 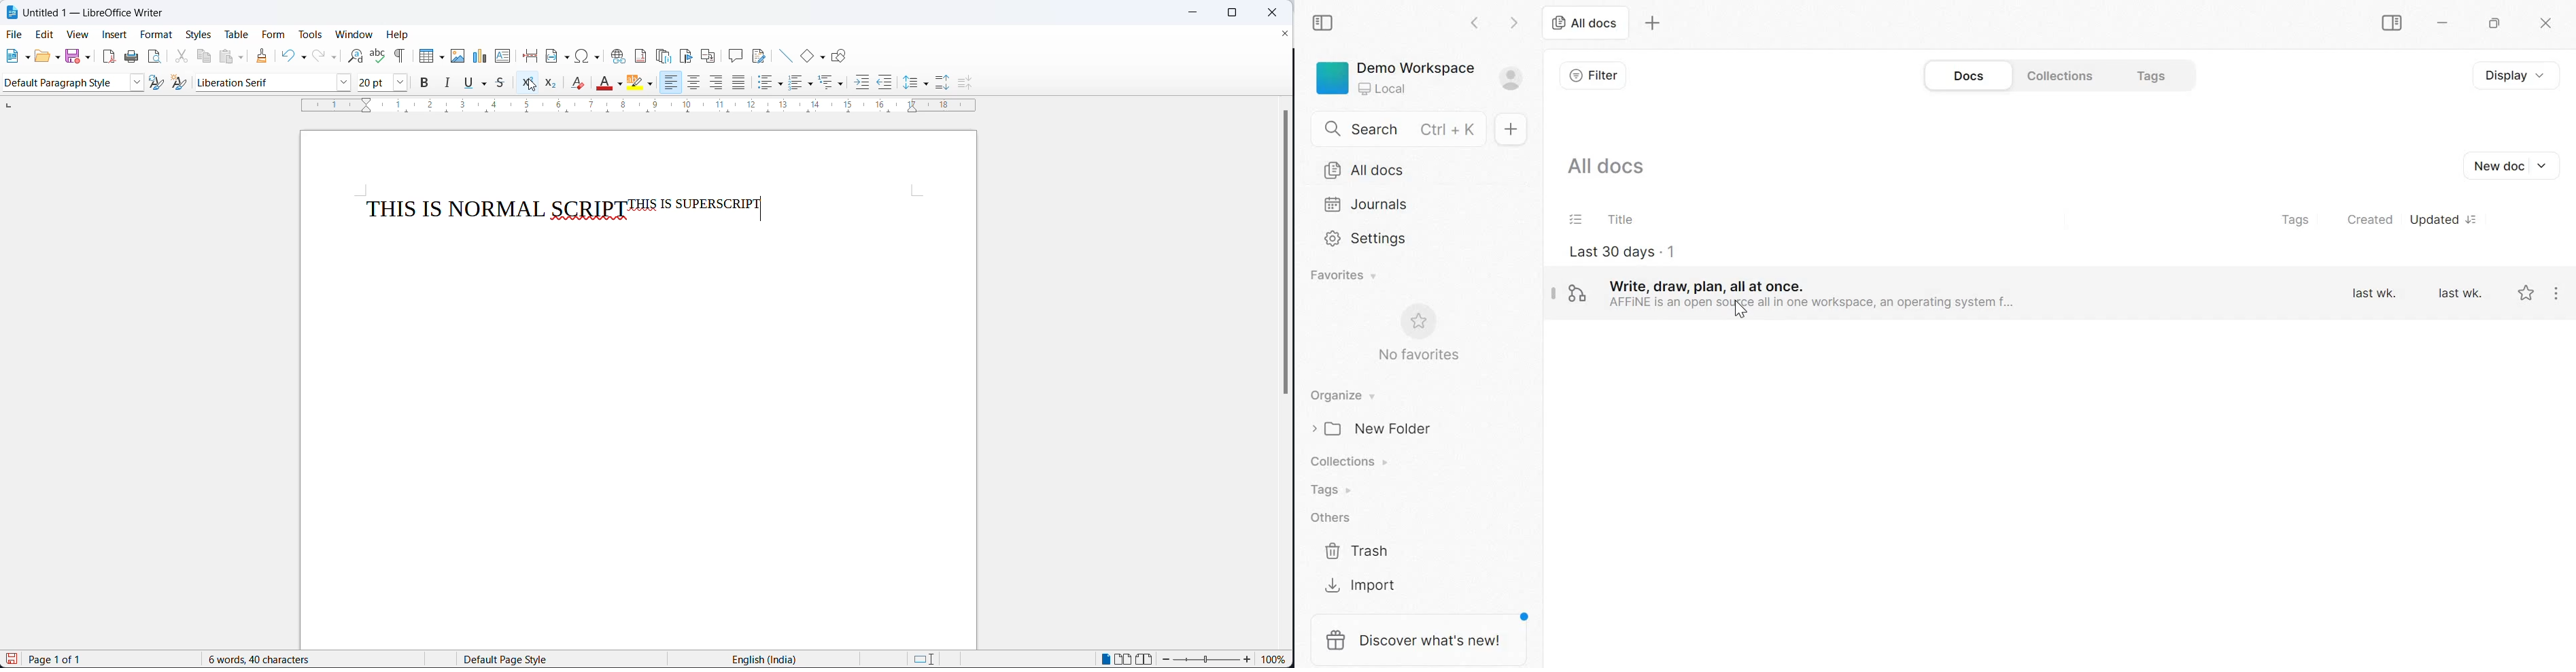 I want to click on font color options, so click(x=621, y=84).